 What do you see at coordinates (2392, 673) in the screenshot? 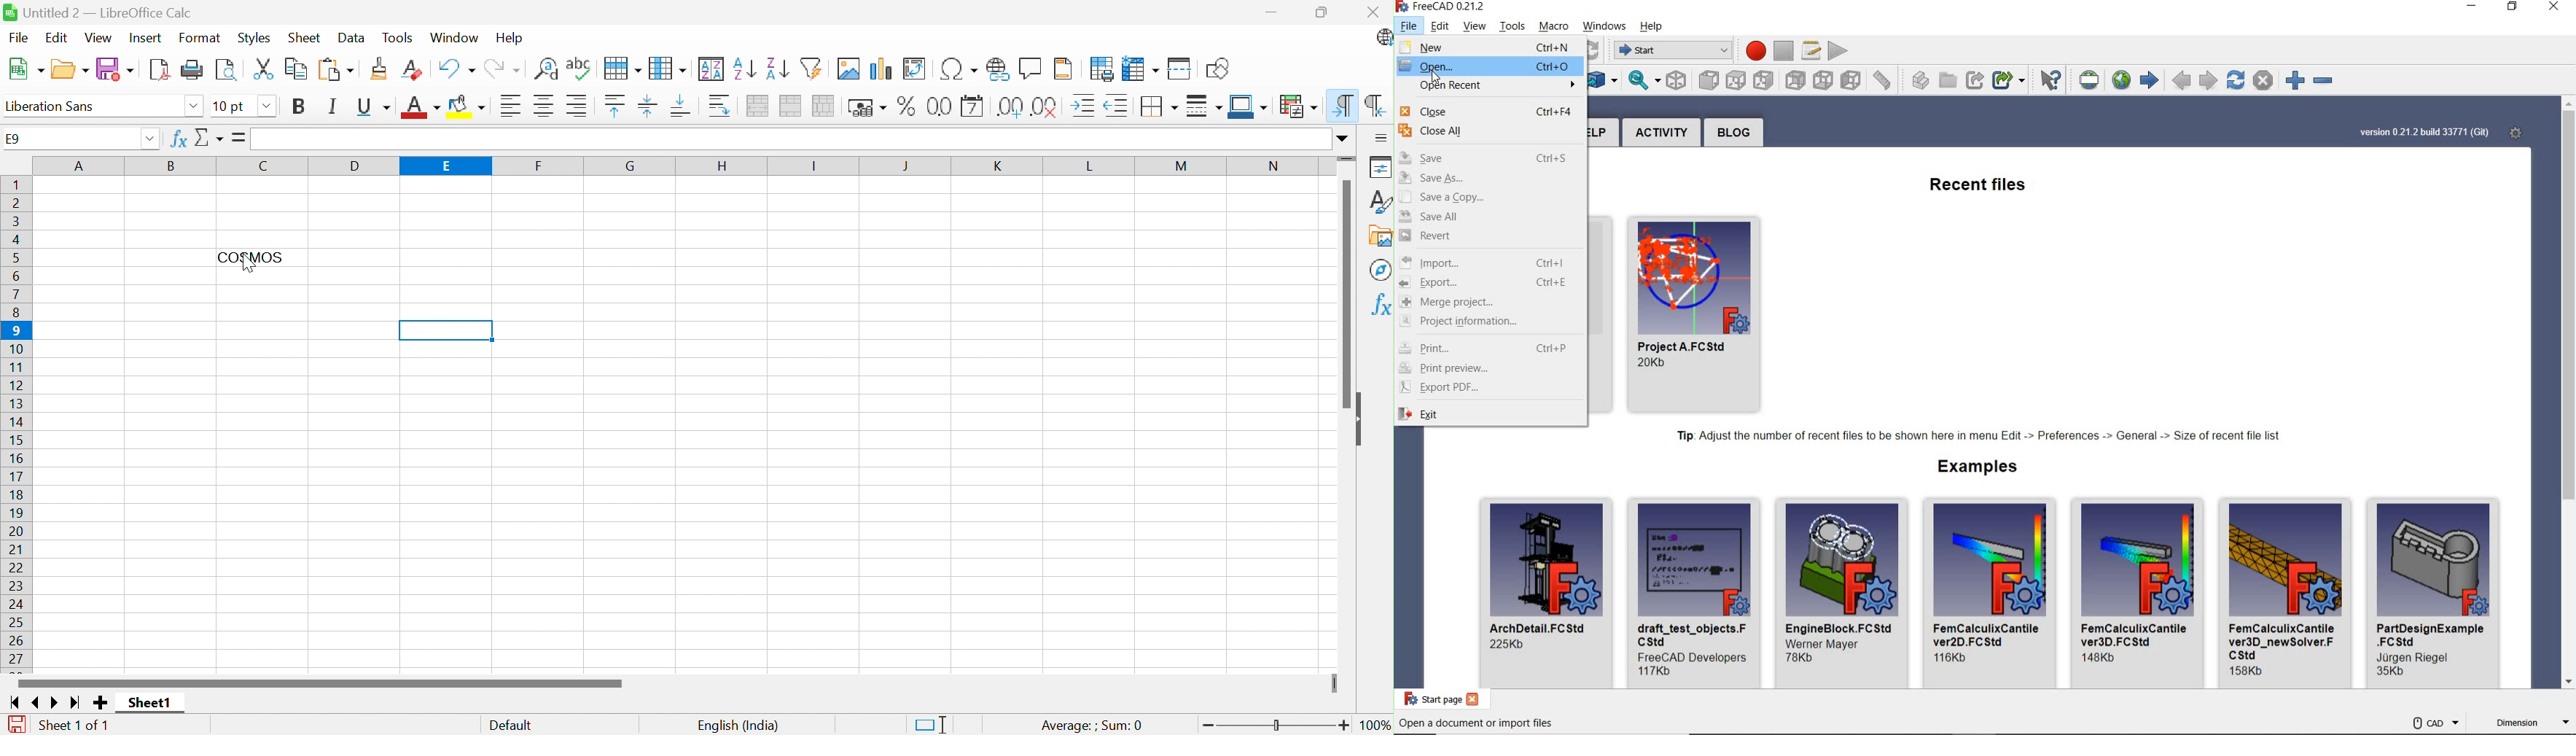
I see `size` at bounding box center [2392, 673].